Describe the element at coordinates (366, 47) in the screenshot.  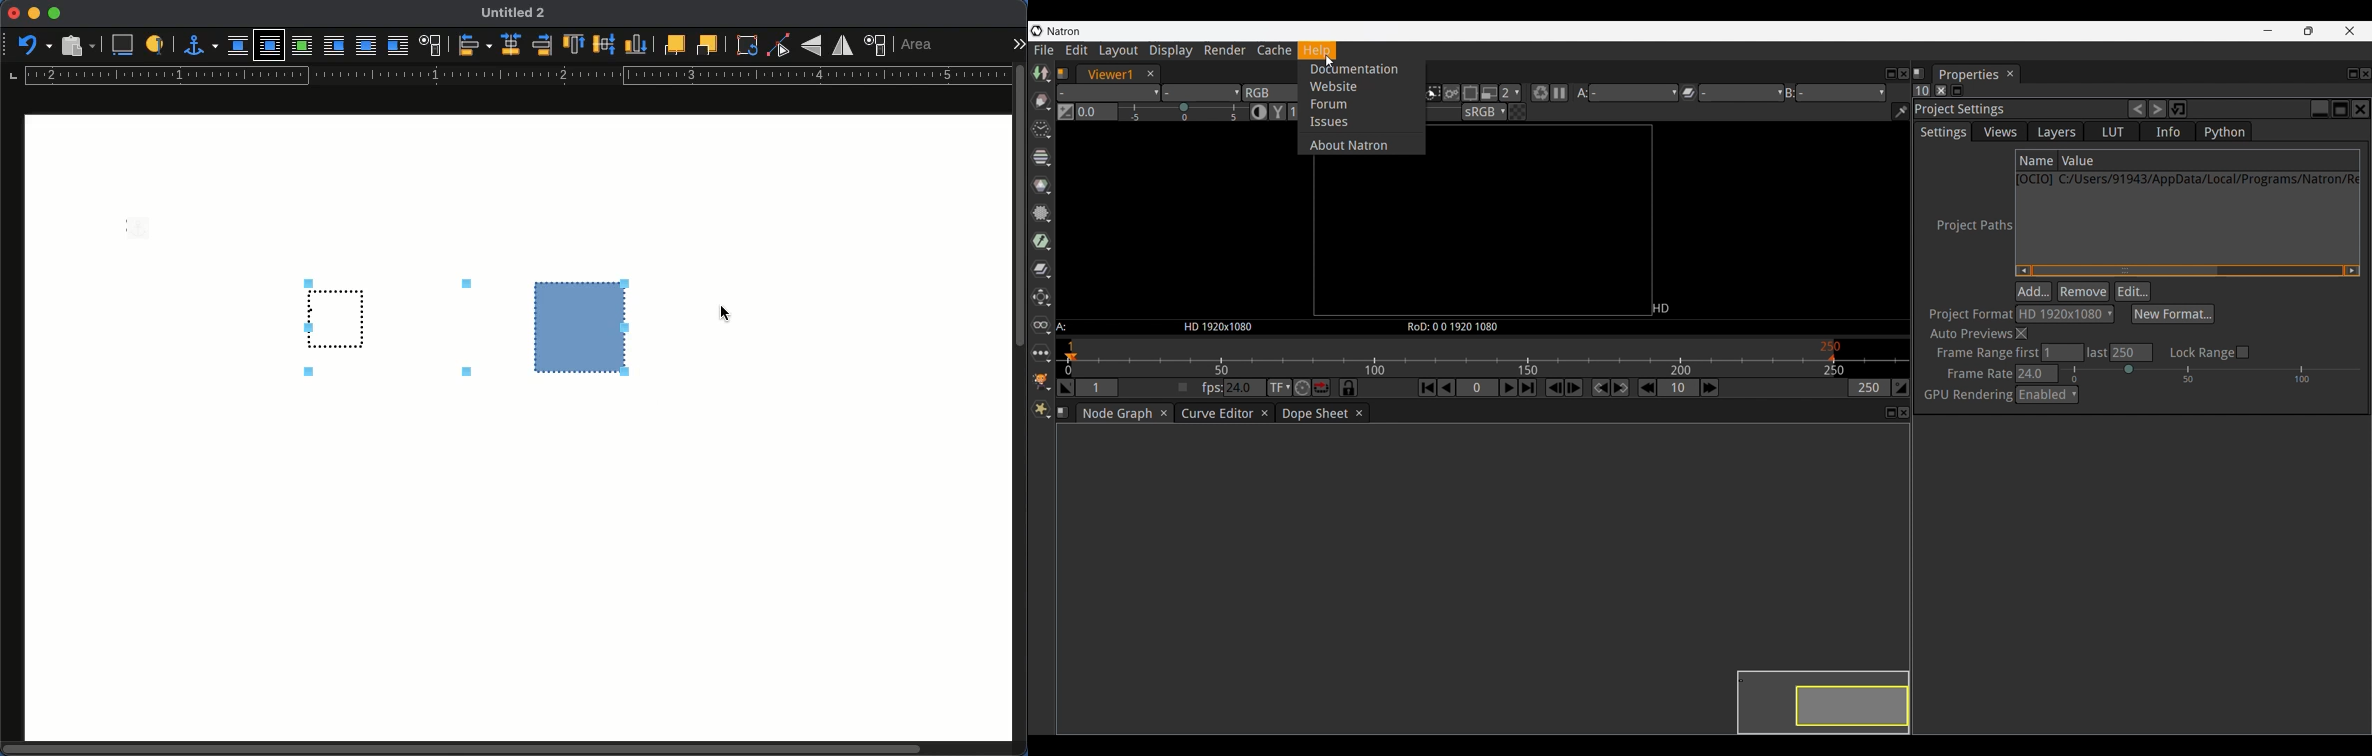
I see `through` at that location.